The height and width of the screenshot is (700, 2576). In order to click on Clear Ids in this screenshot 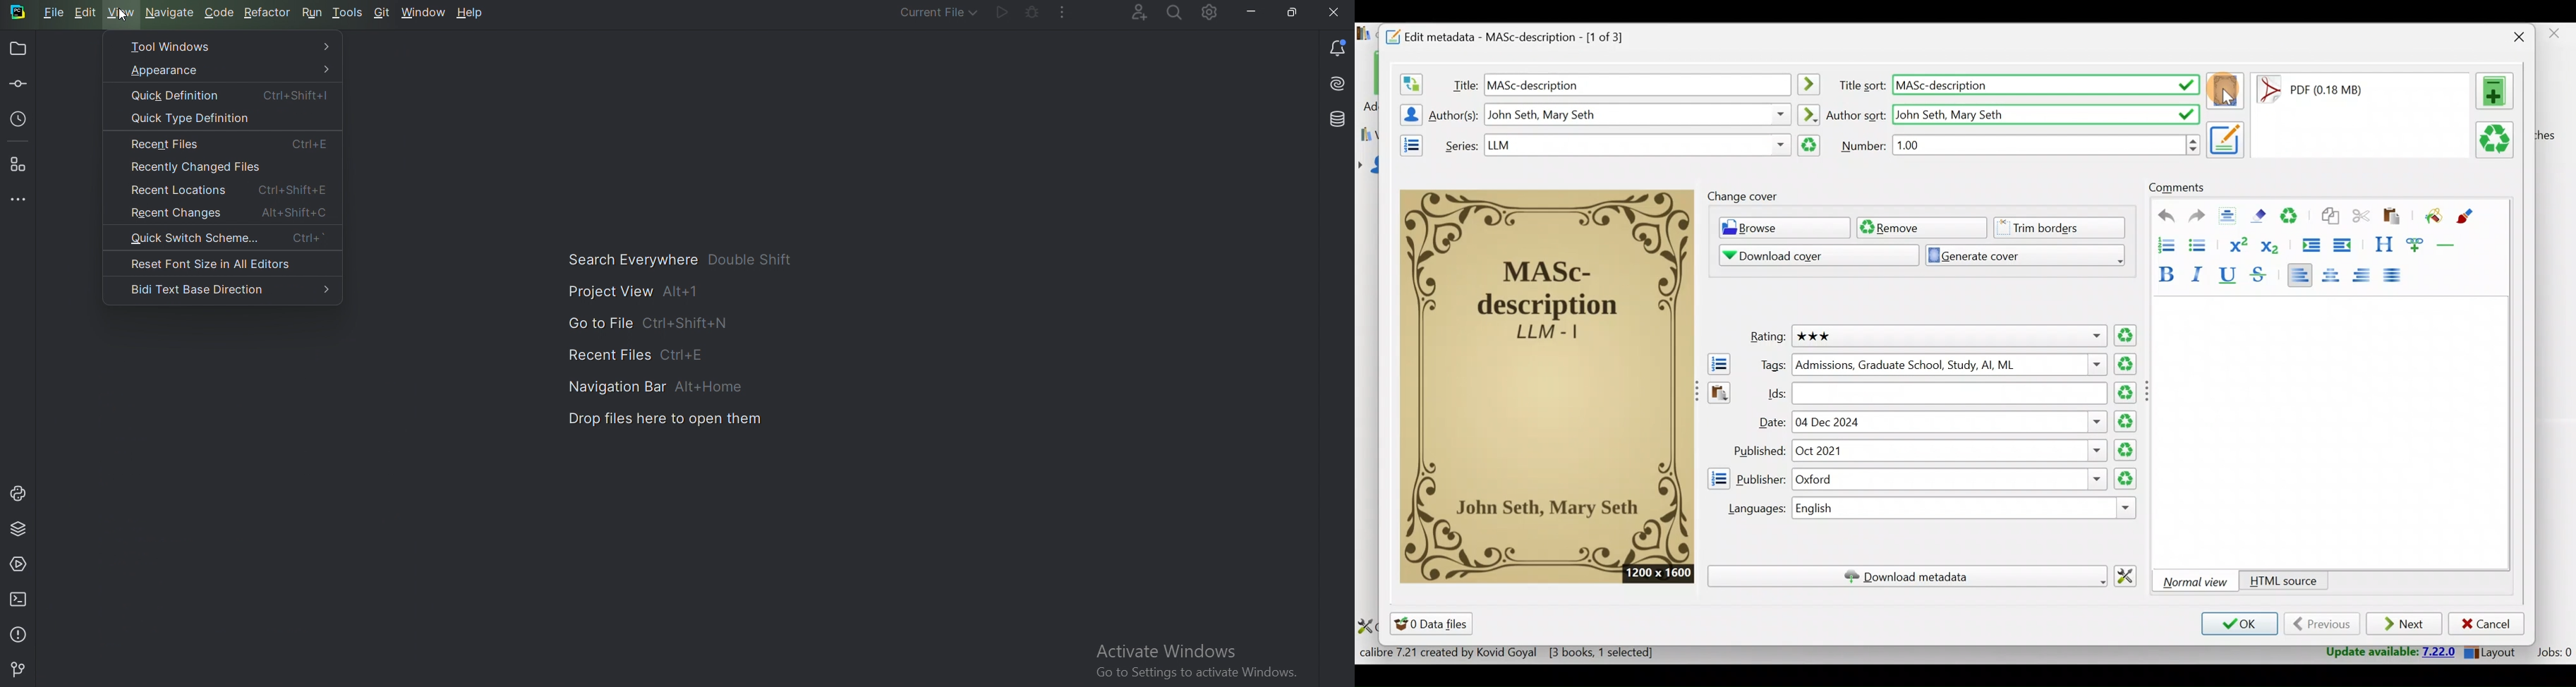, I will do `click(2127, 394)`.